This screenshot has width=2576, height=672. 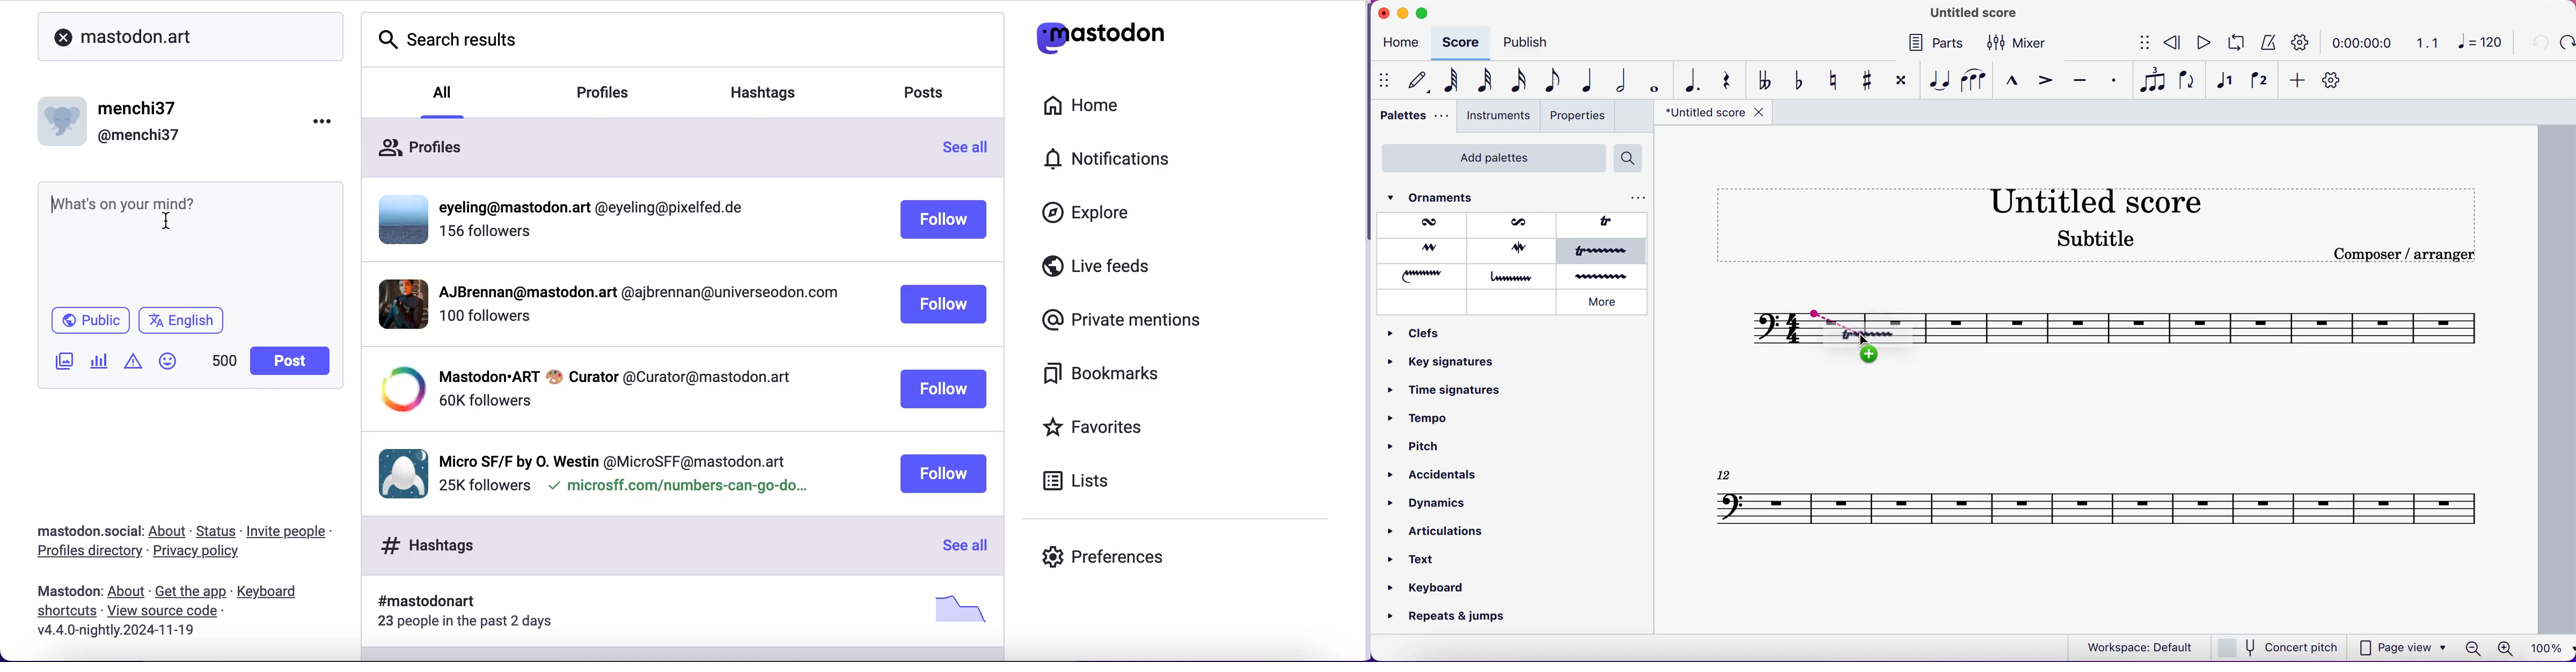 I want to click on add, so click(x=2299, y=81).